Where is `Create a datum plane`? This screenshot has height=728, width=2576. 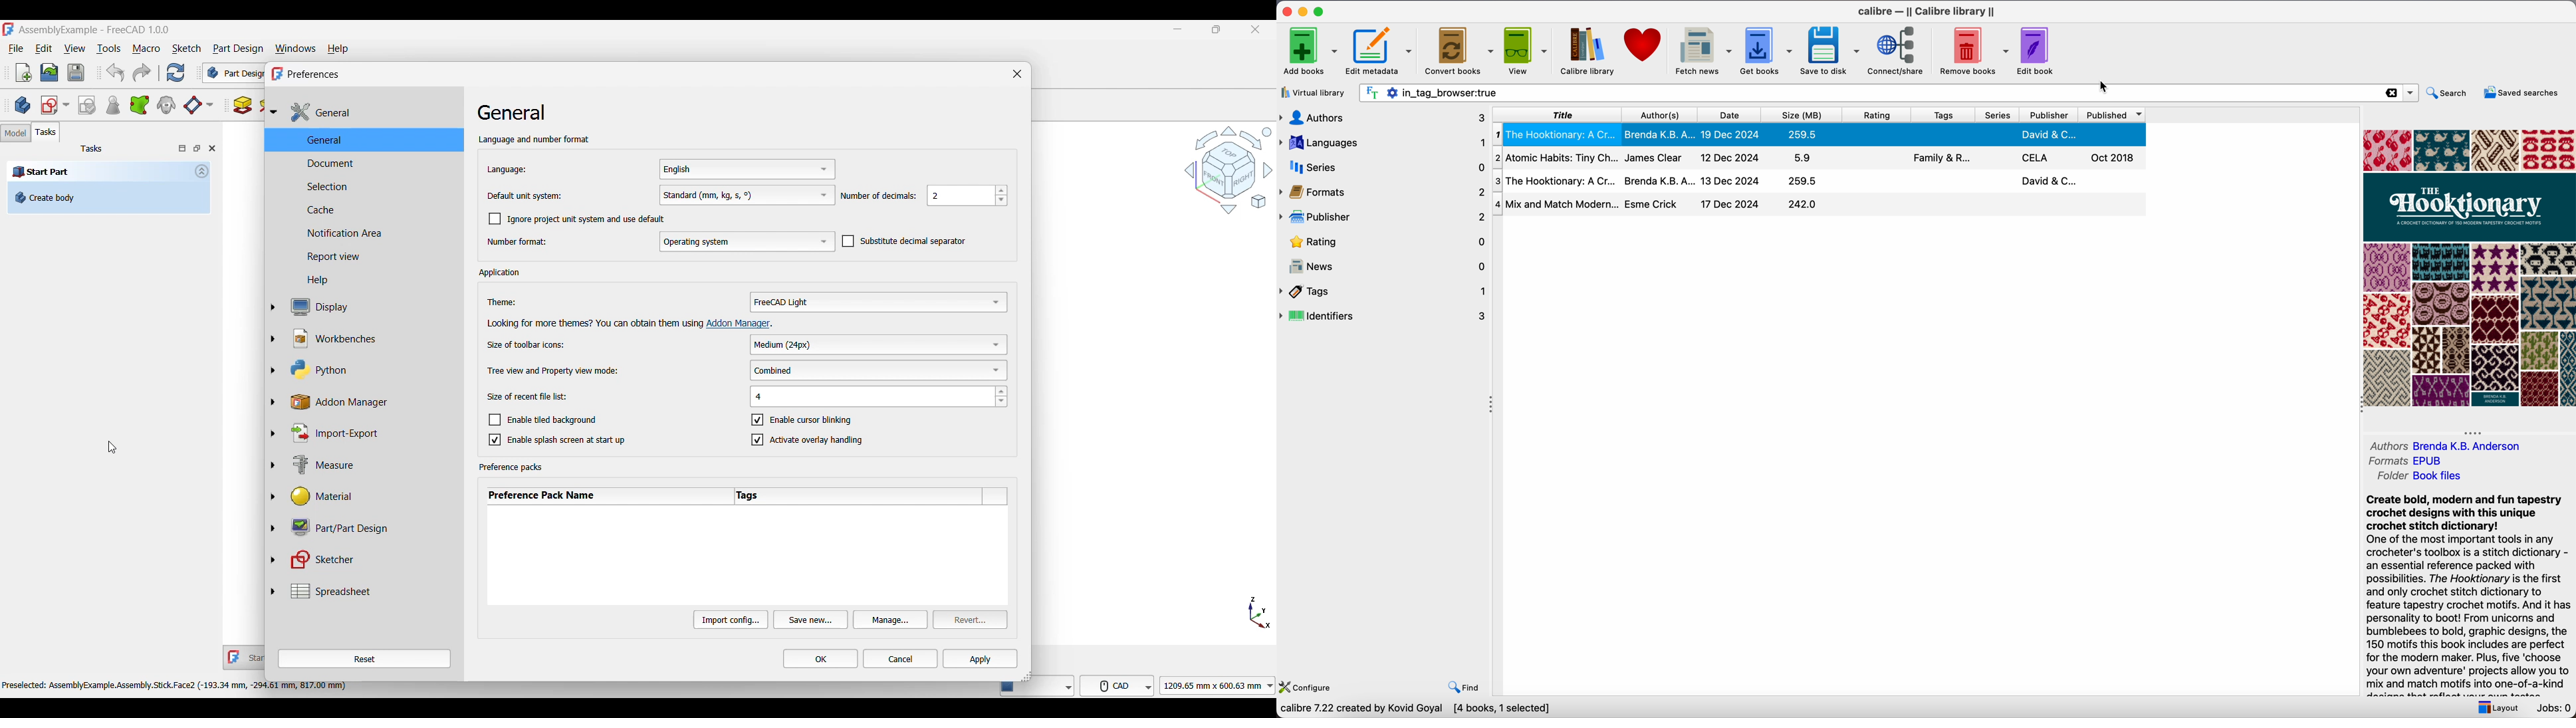 Create a datum plane is located at coordinates (199, 106).